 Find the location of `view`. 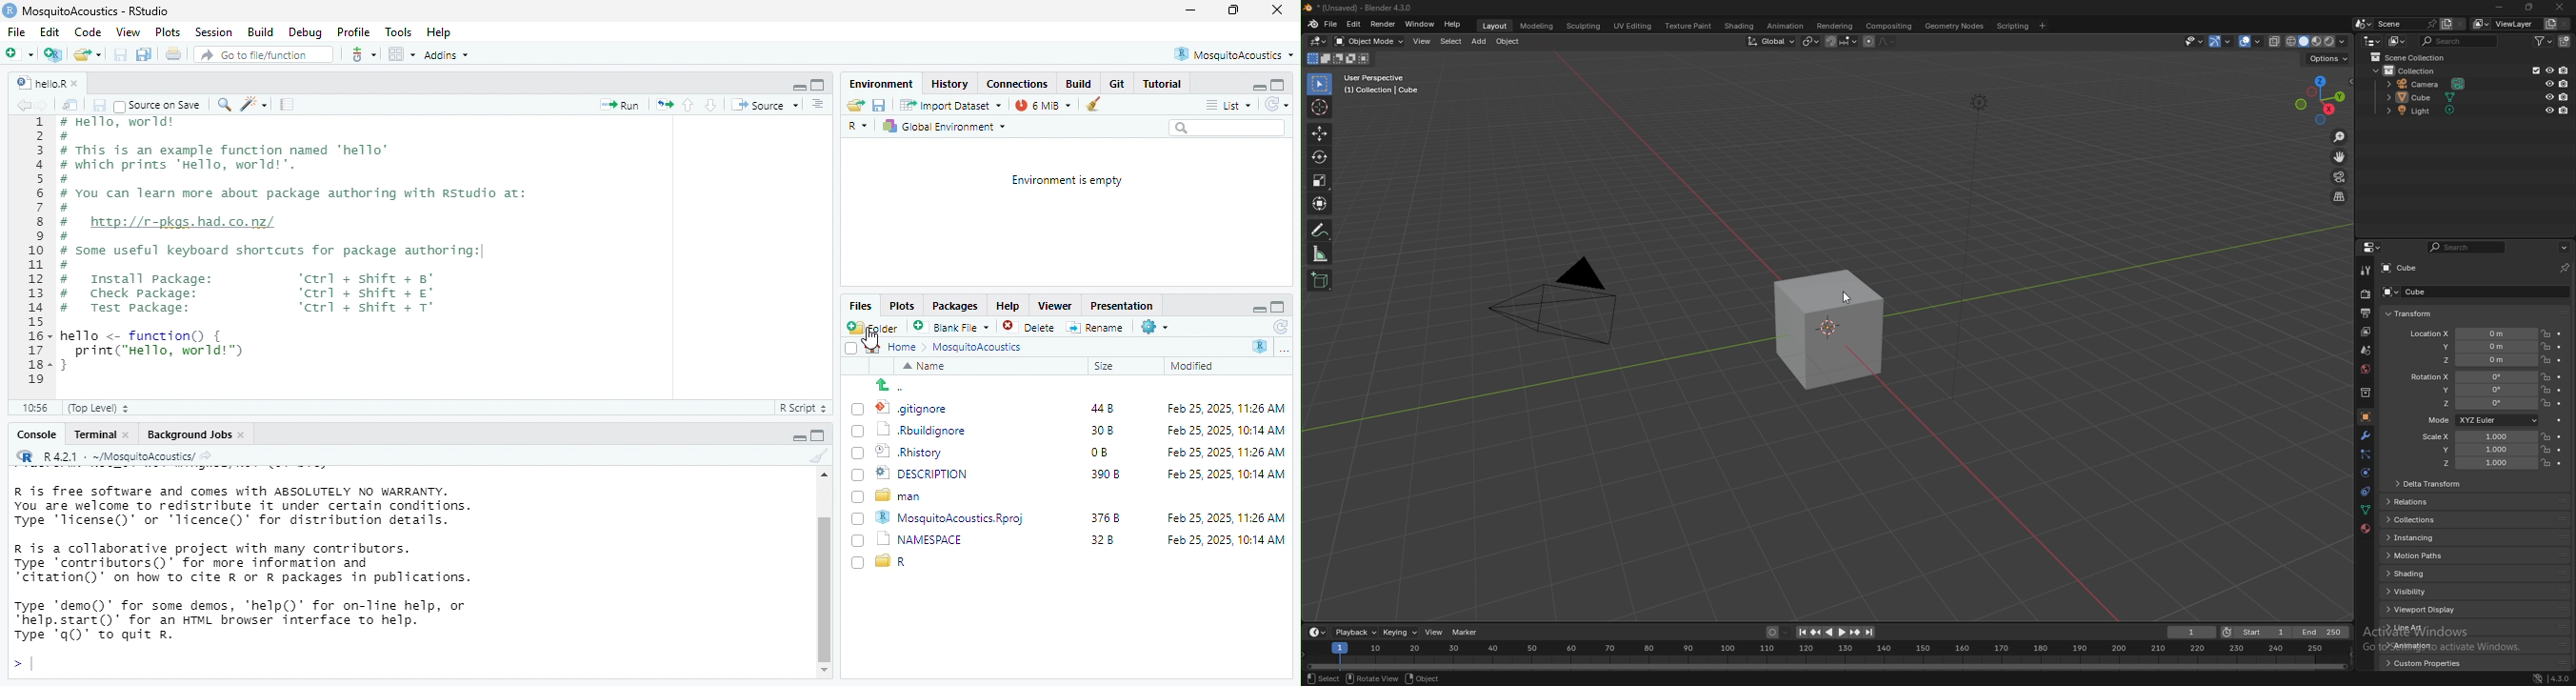

view is located at coordinates (1434, 631).